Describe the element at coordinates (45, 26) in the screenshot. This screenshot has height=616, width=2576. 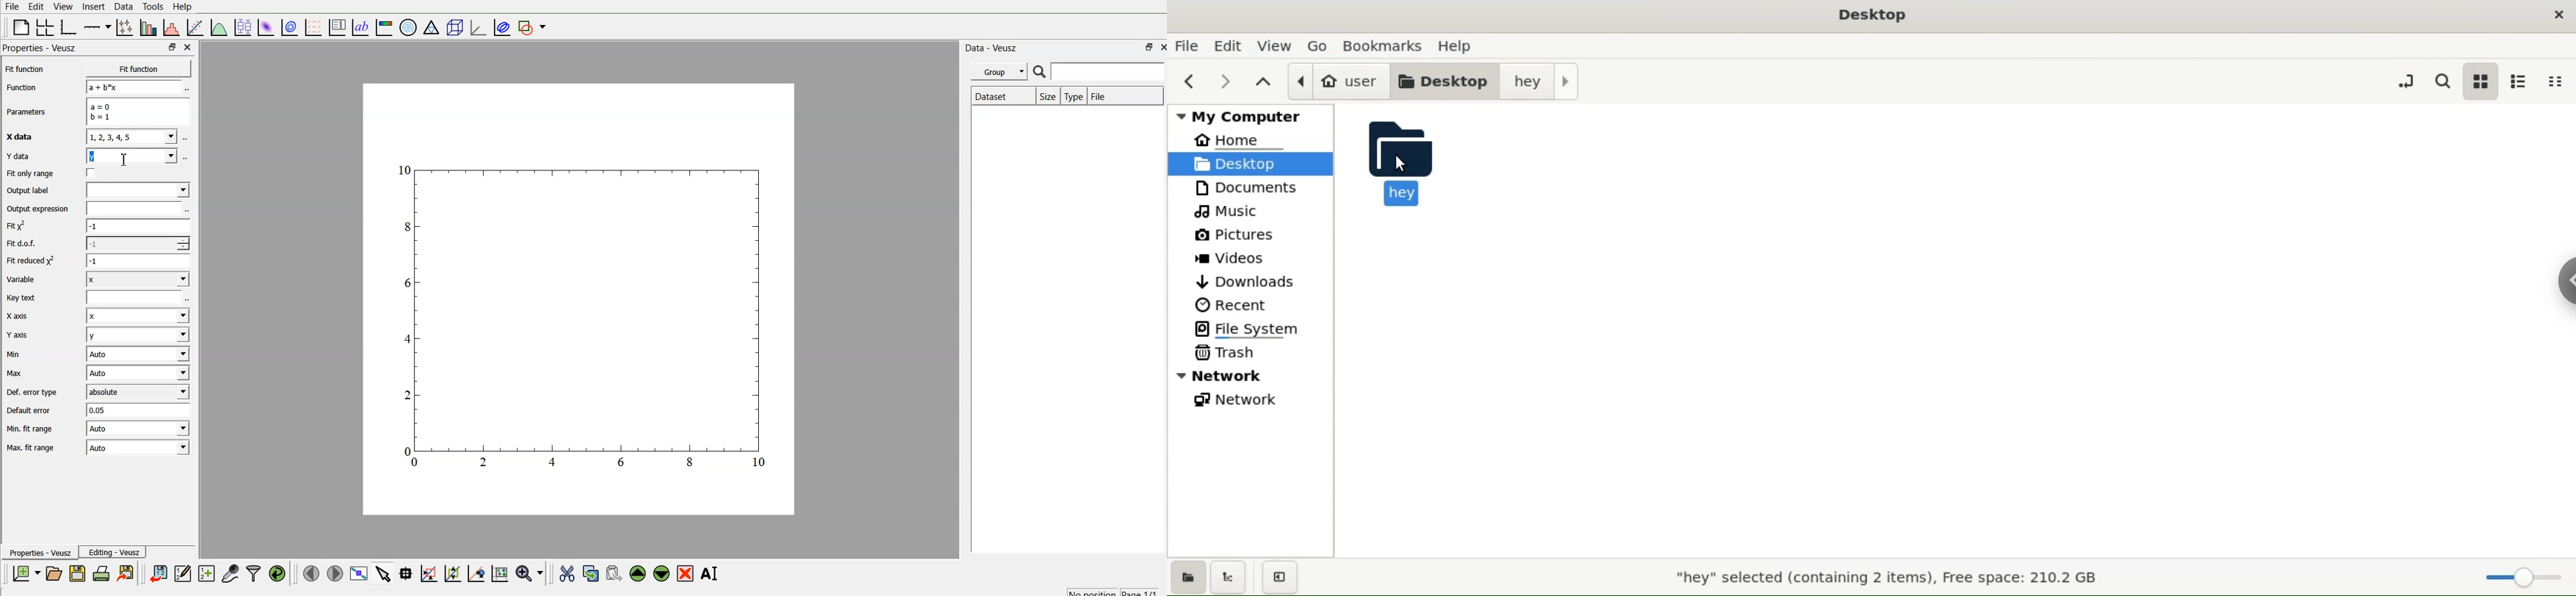
I see `arrange graphs in a grid` at that location.